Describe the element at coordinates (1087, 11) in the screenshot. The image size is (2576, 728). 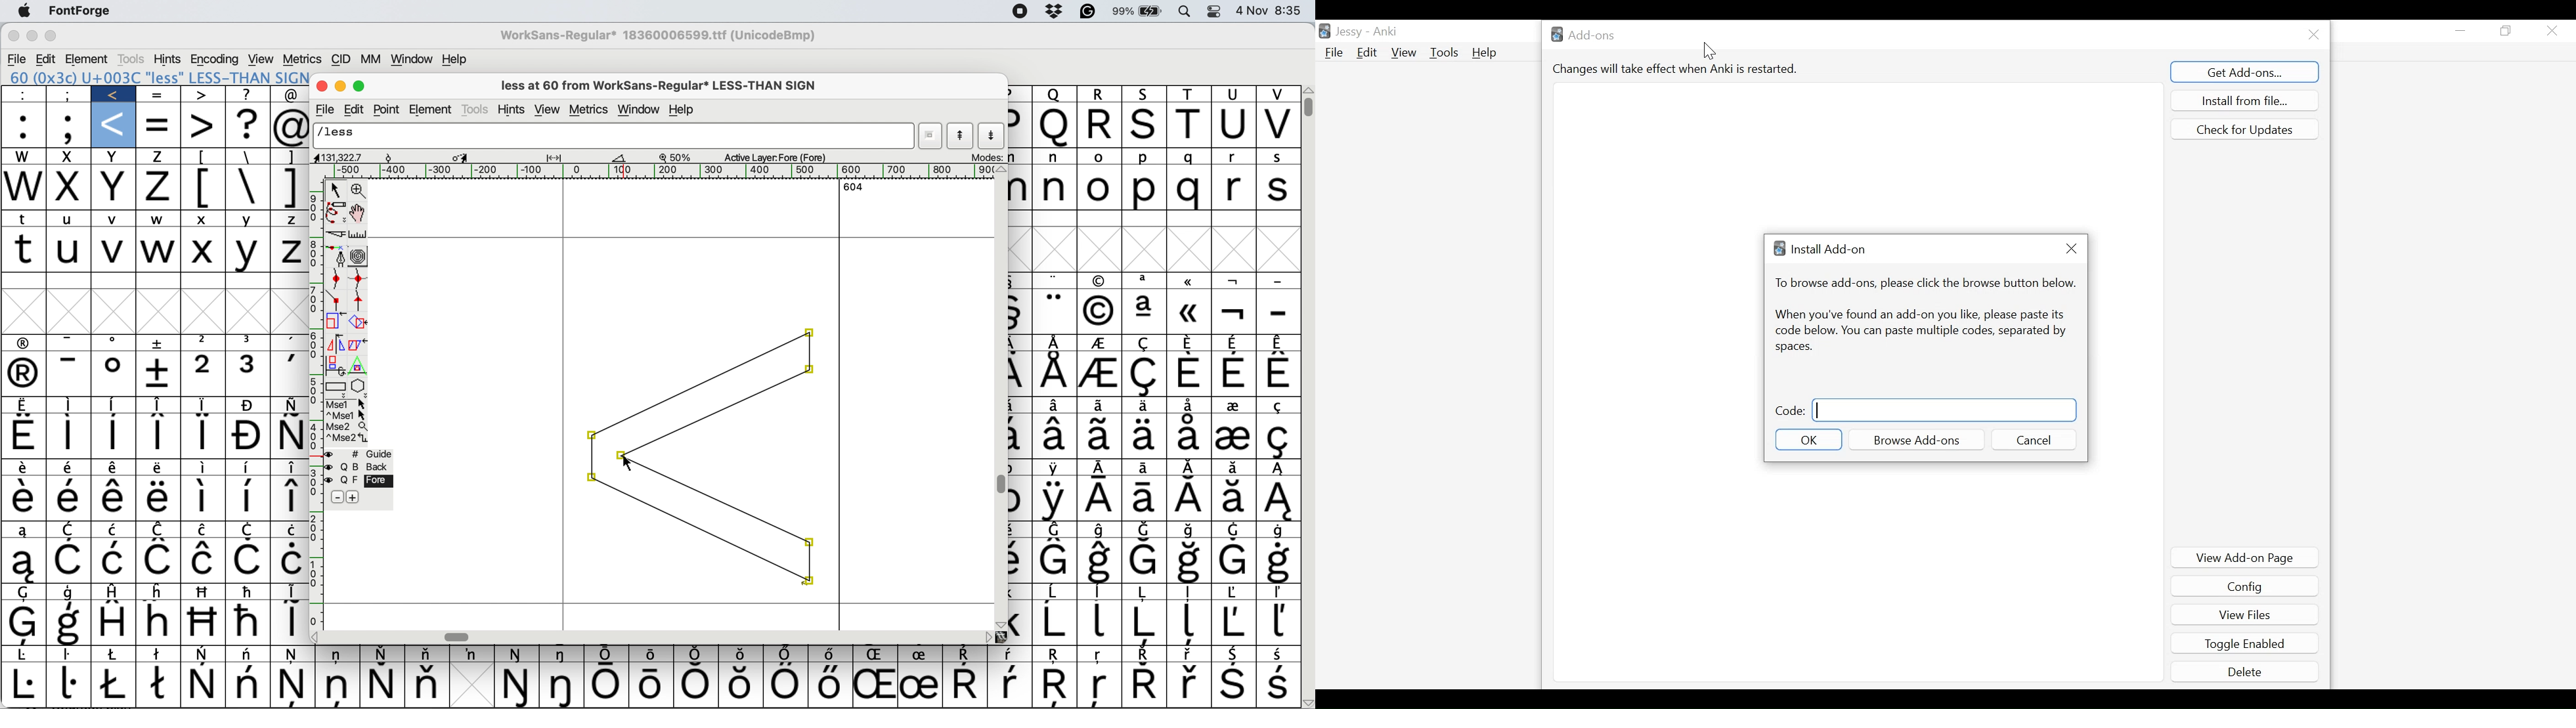
I see `grammarly` at that location.